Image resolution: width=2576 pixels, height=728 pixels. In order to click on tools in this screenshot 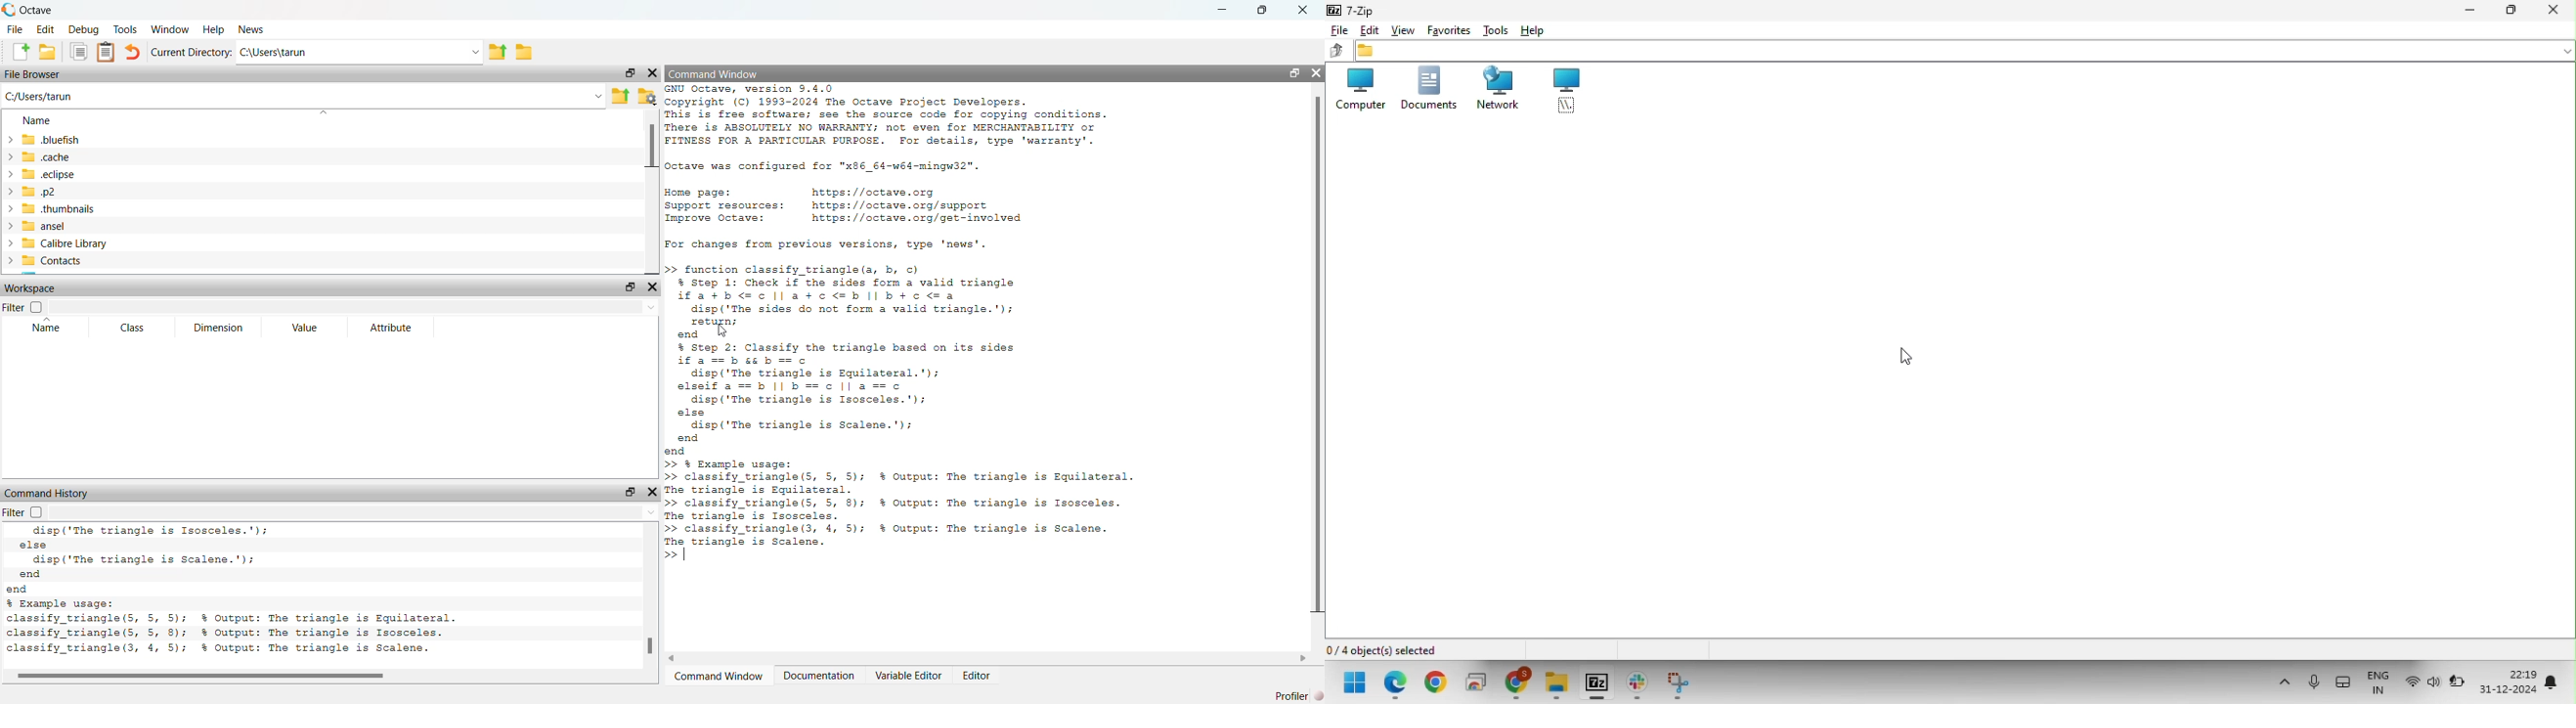, I will do `click(126, 28)`.